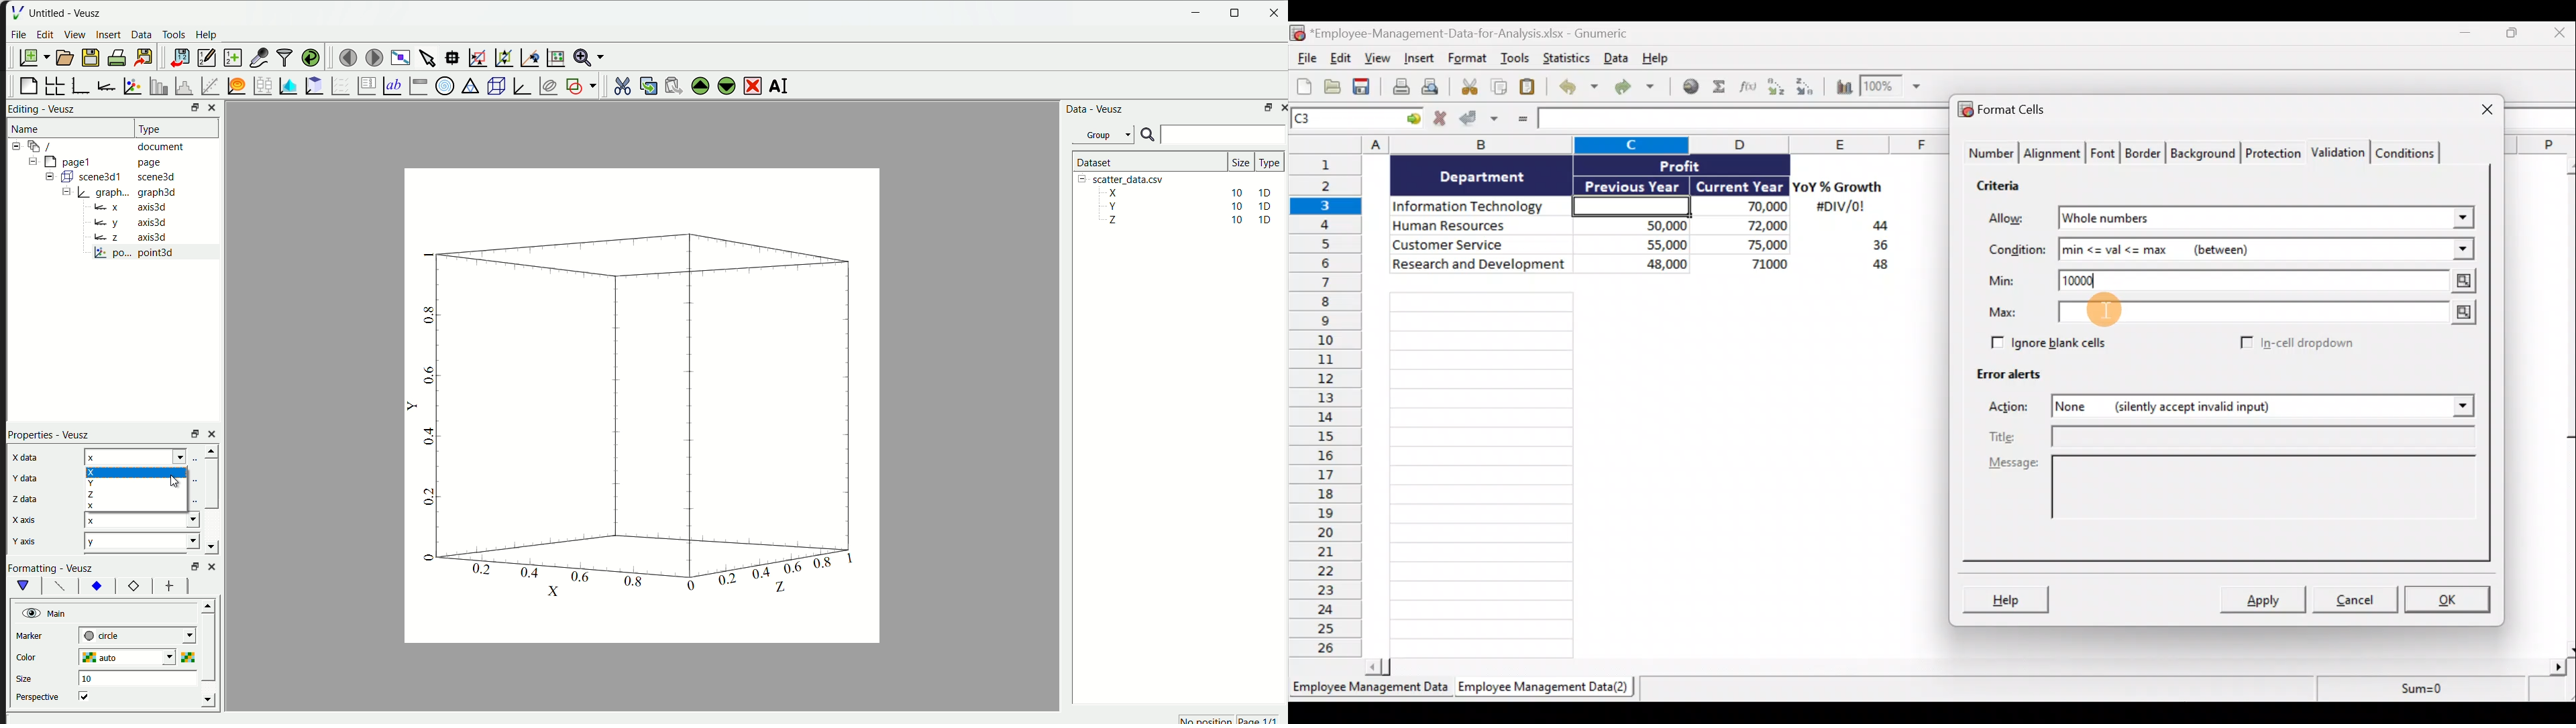 The image size is (2576, 728). What do you see at coordinates (1746, 227) in the screenshot?
I see `72,000` at bounding box center [1746, 227].